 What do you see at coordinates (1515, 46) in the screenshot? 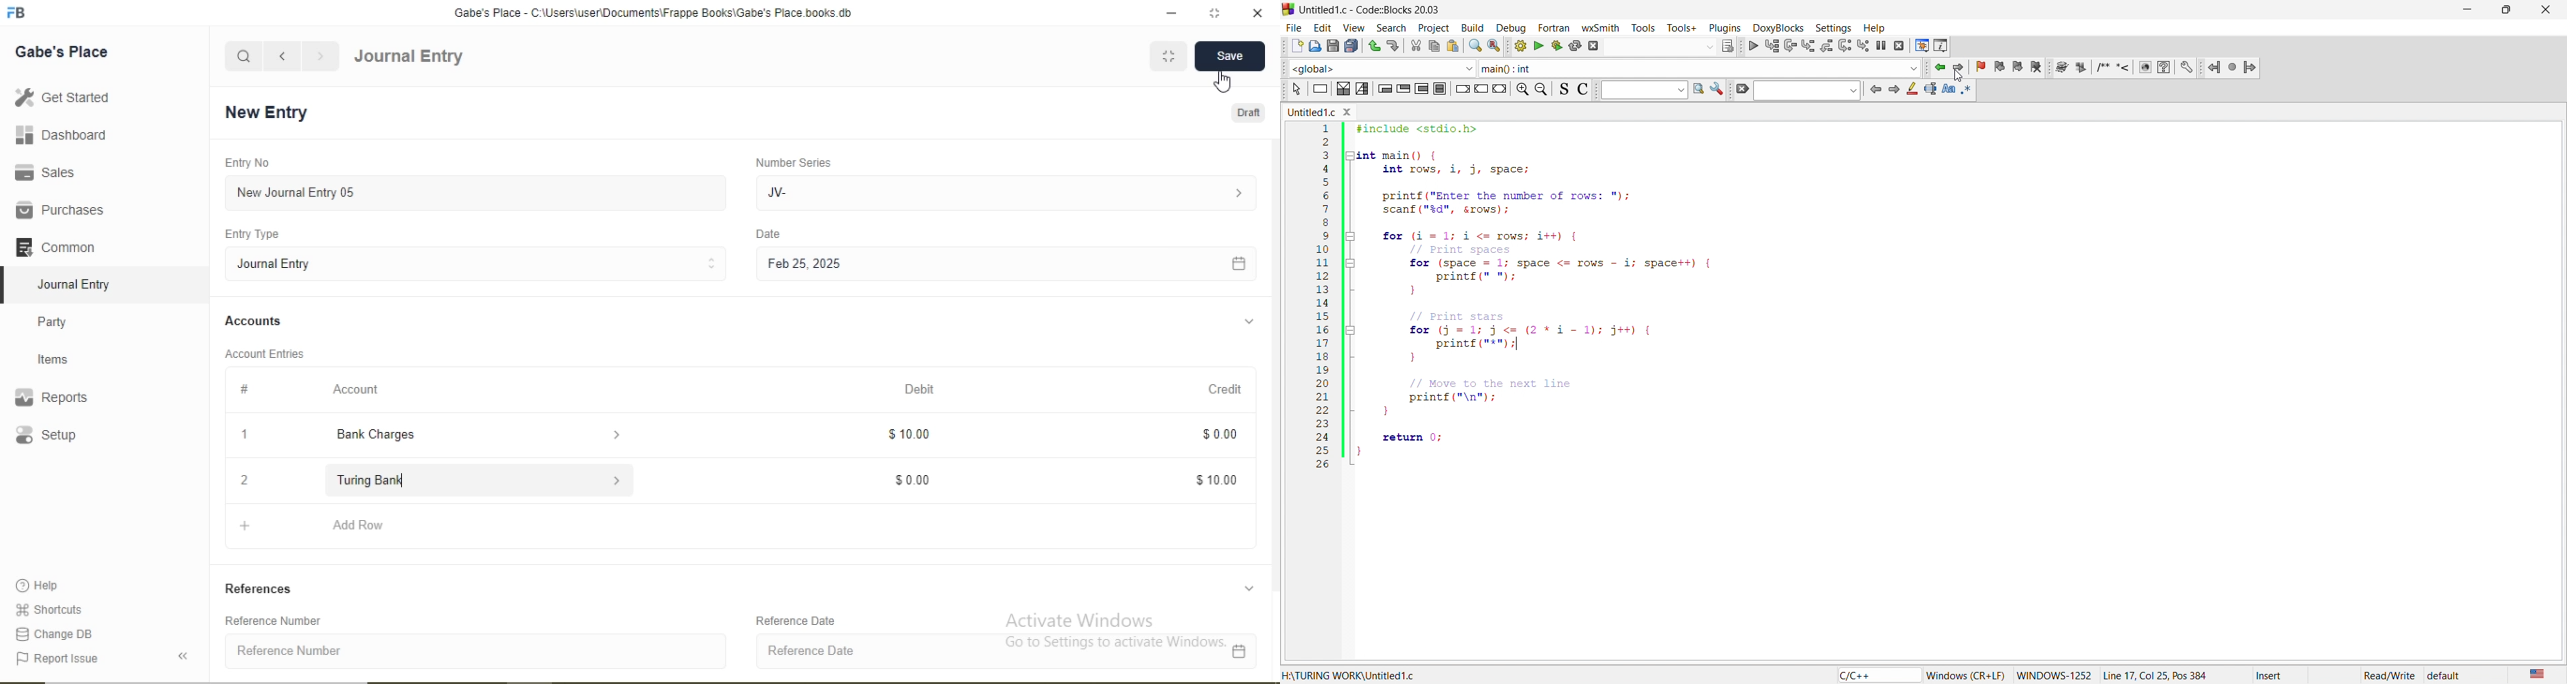
I see `build` at bounding box center [1515, 46].